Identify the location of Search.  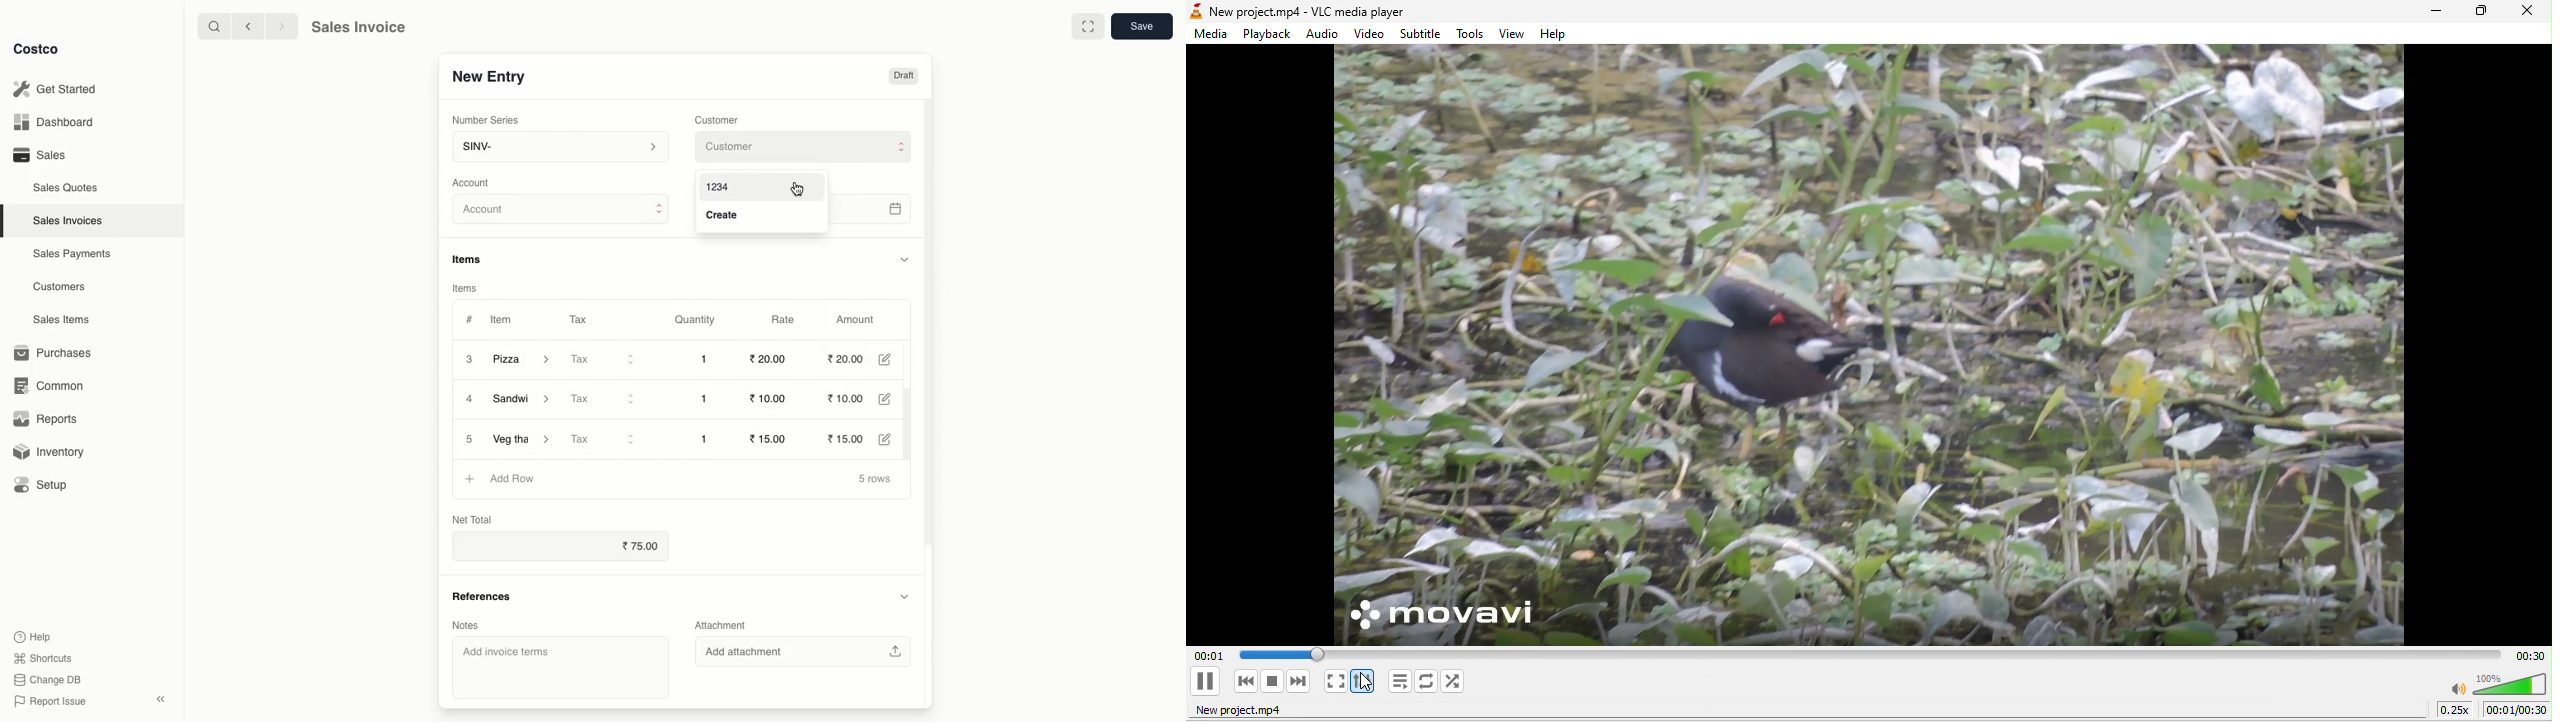
(212, 26).